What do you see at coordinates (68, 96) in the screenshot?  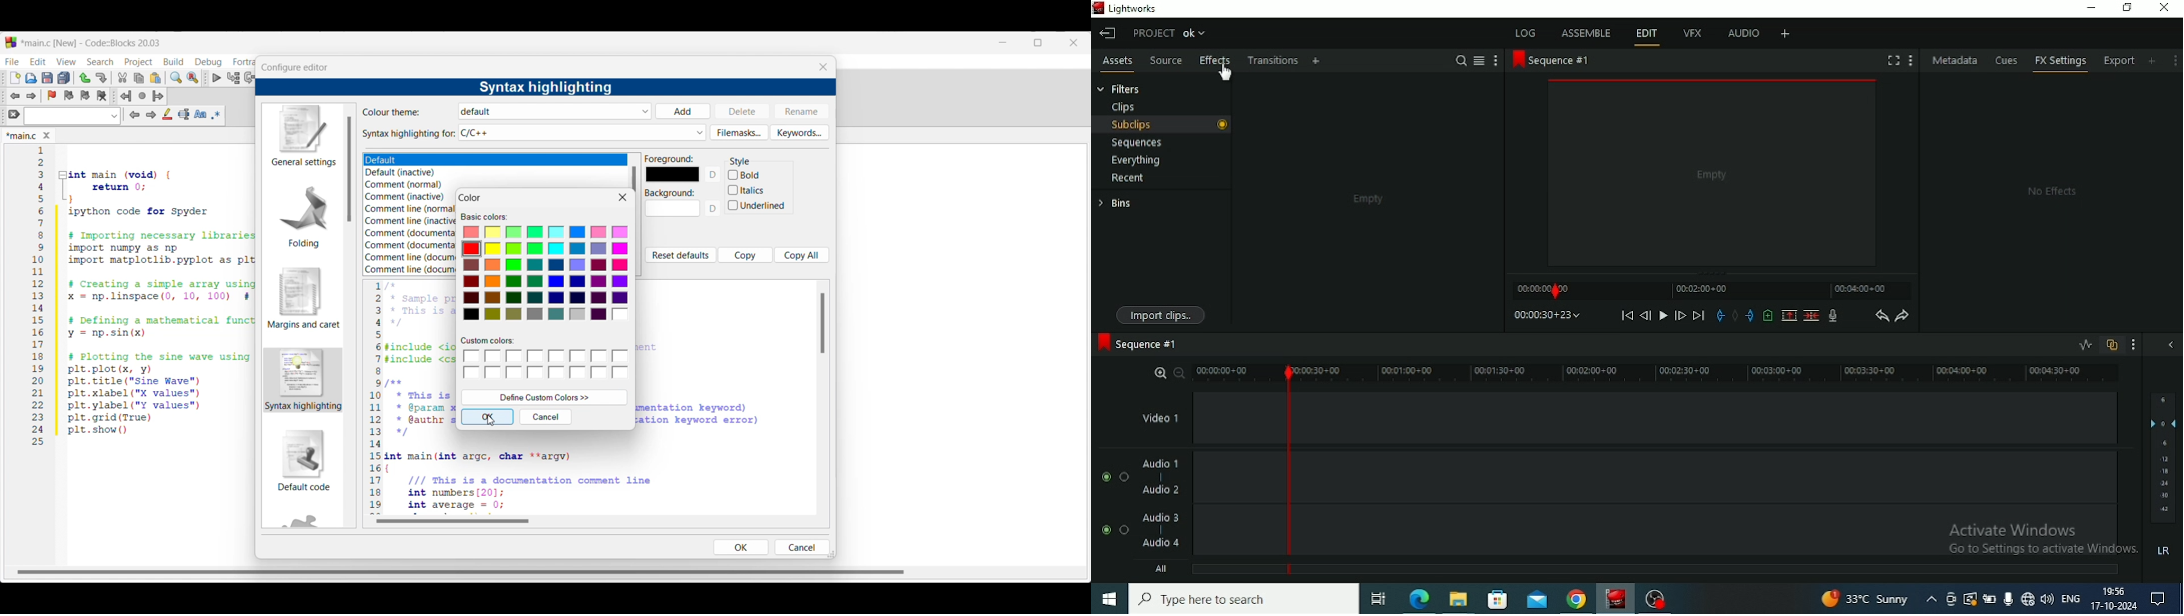 I see `Previous bookmark` at bounding box center [68, 96].